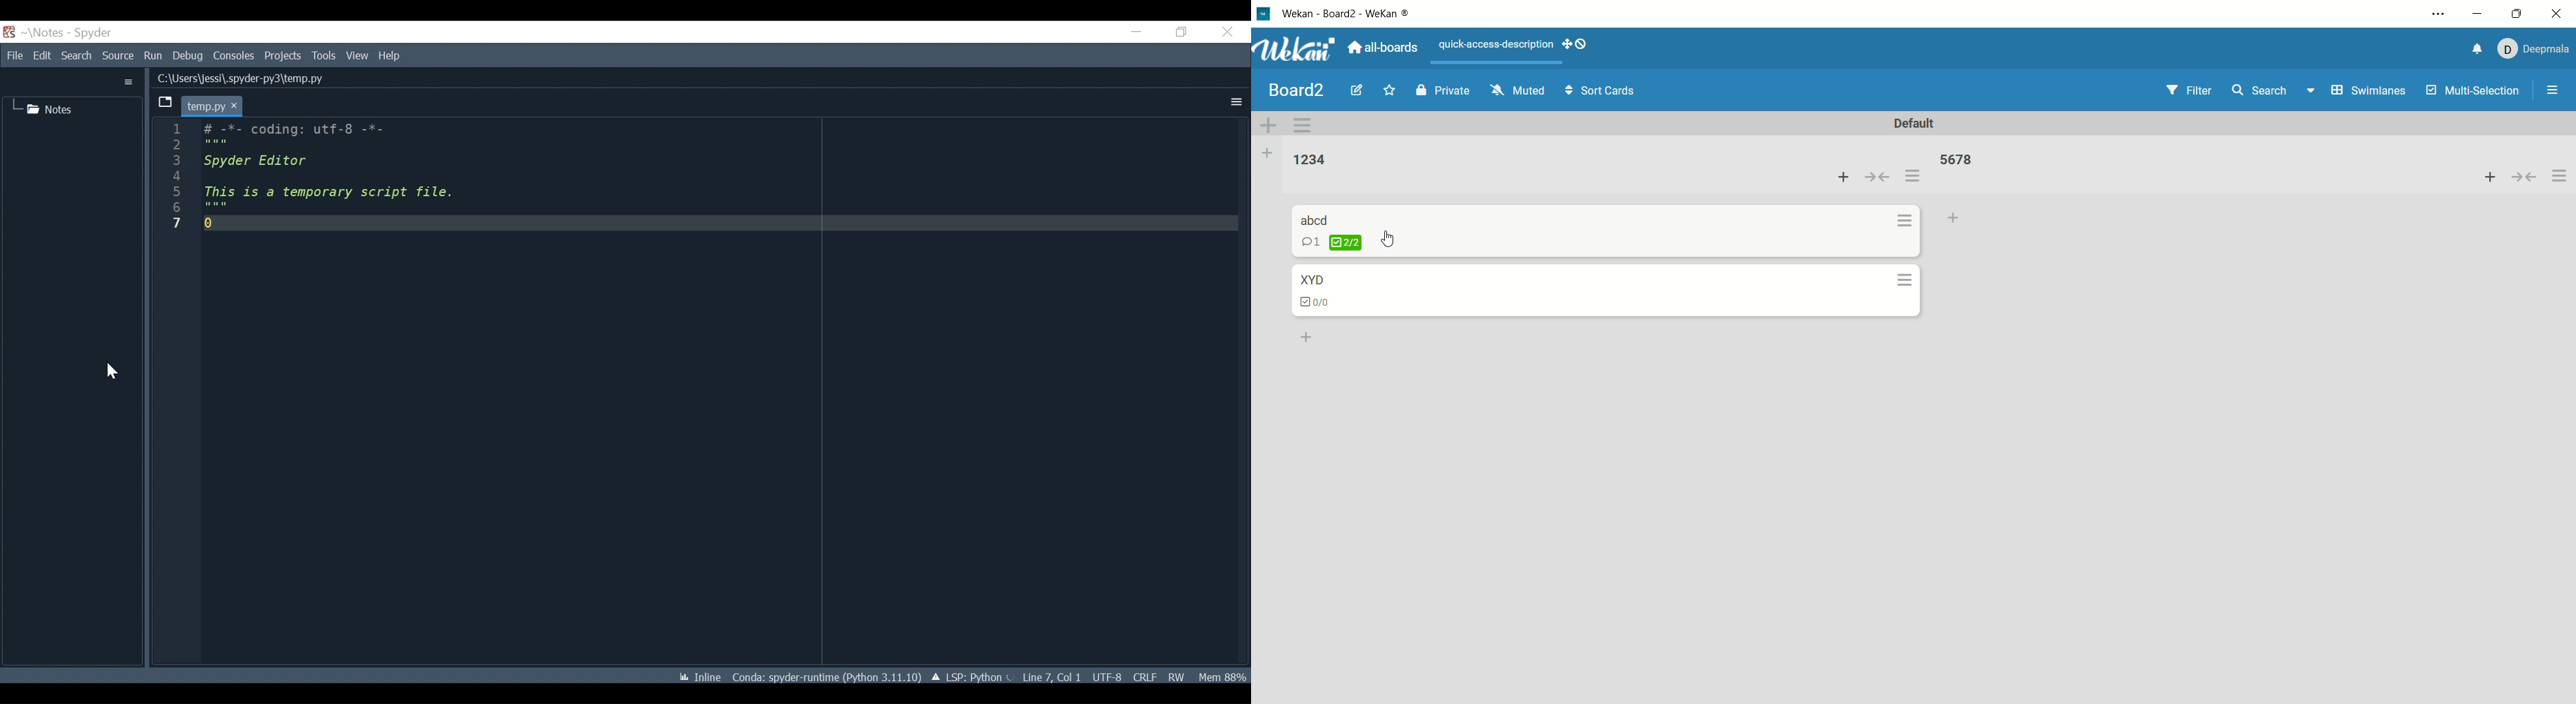 The width and height of the screenshot is (2576, 728). I want to click on Project Folder, so click(42, 109).